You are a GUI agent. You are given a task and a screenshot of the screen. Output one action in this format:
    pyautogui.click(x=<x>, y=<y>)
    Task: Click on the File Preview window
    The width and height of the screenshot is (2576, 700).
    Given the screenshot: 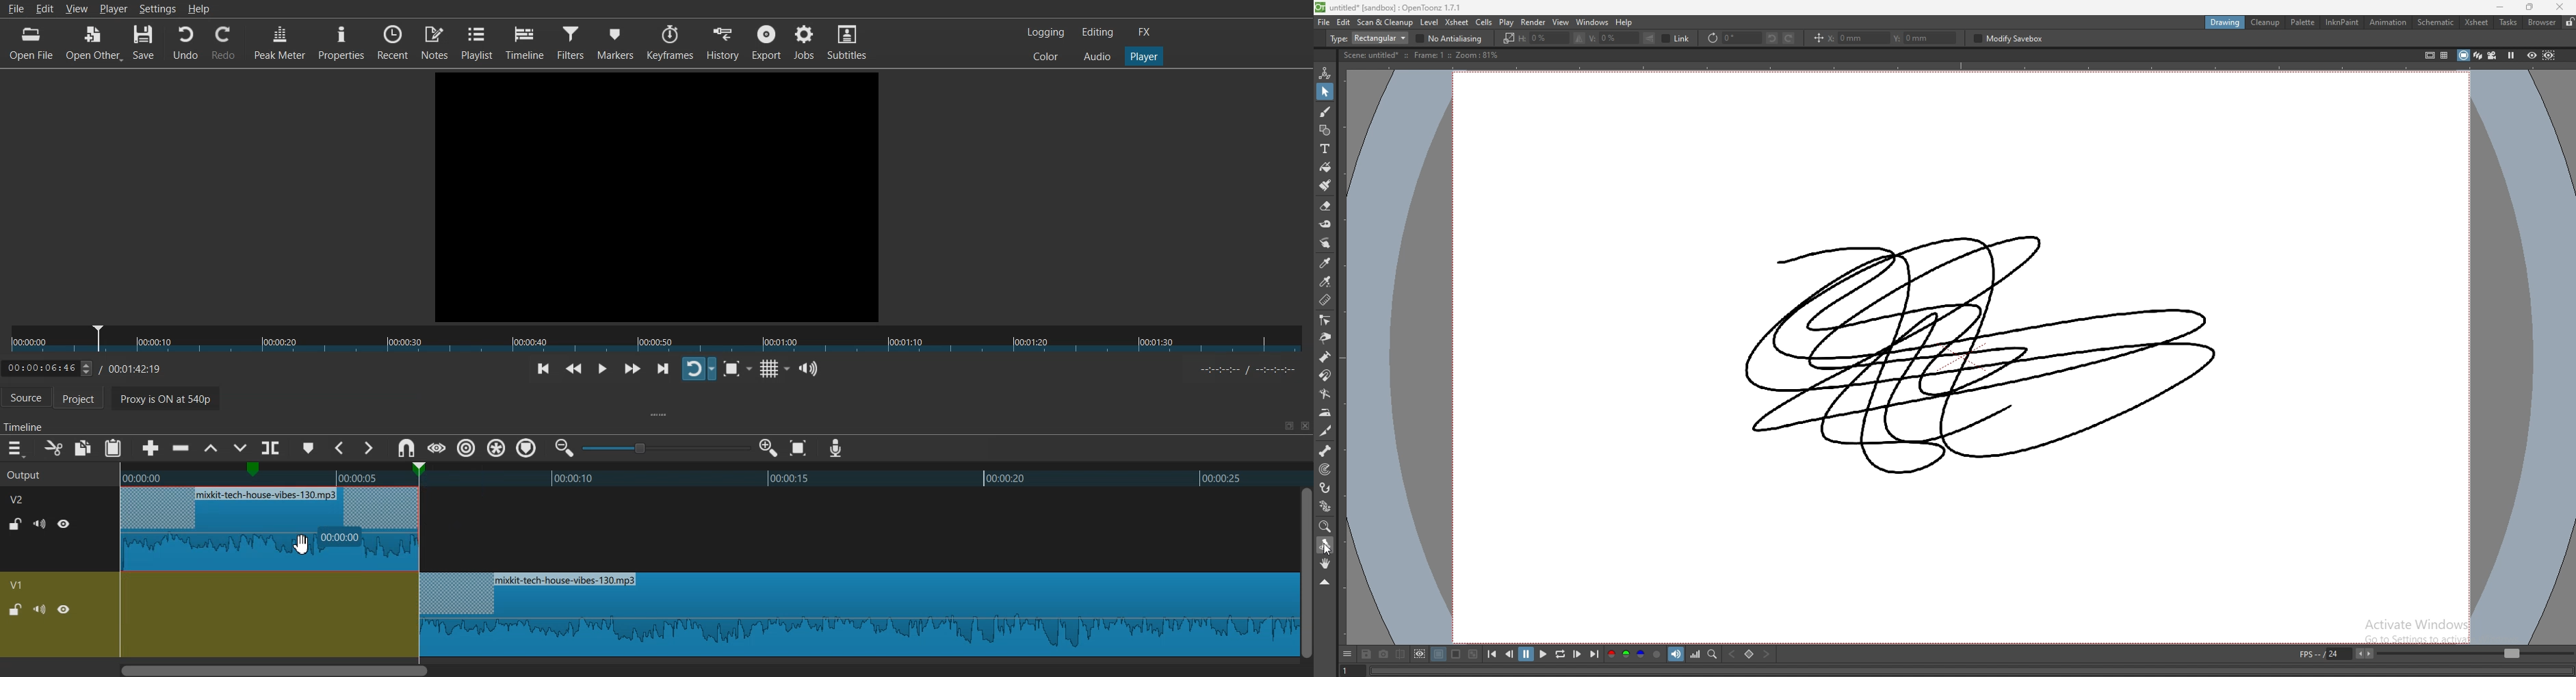 What is the action you would take?
    pyautogui.click(x=660, y=195)
    